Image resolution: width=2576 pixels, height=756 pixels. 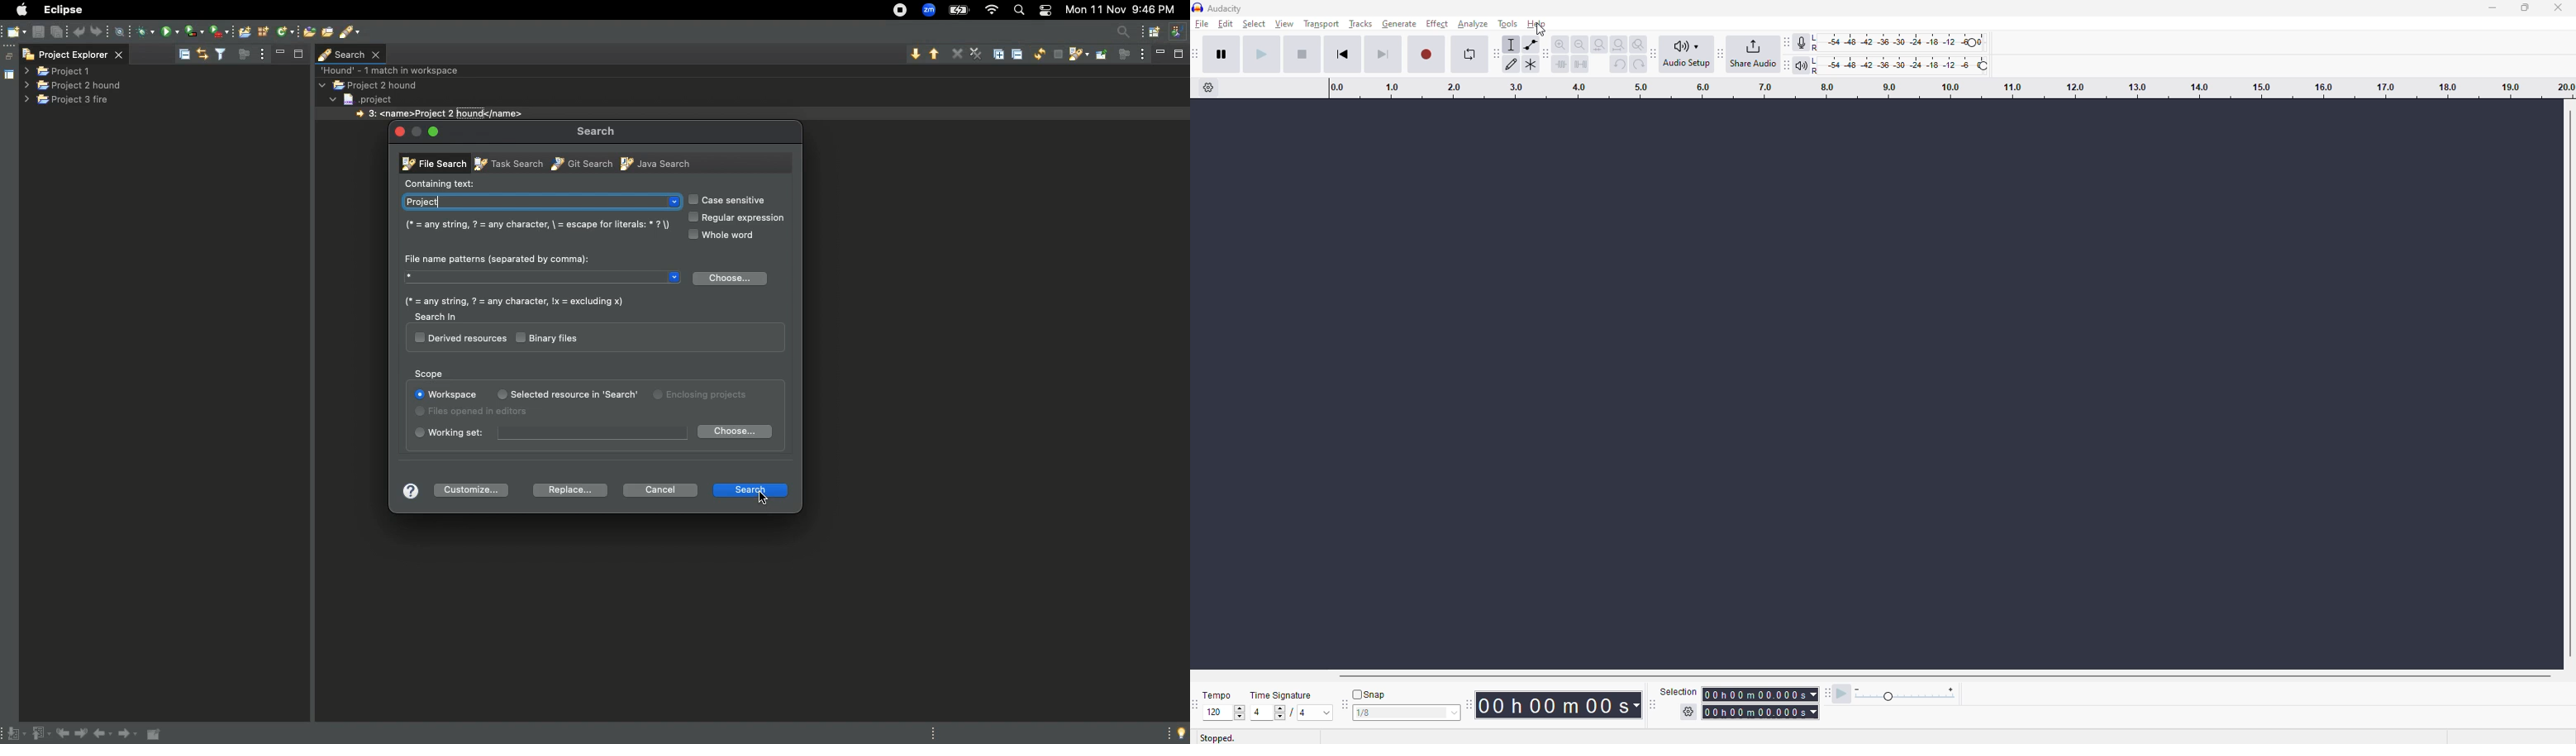 I want to click on snap, so click(x=1366, y=693).